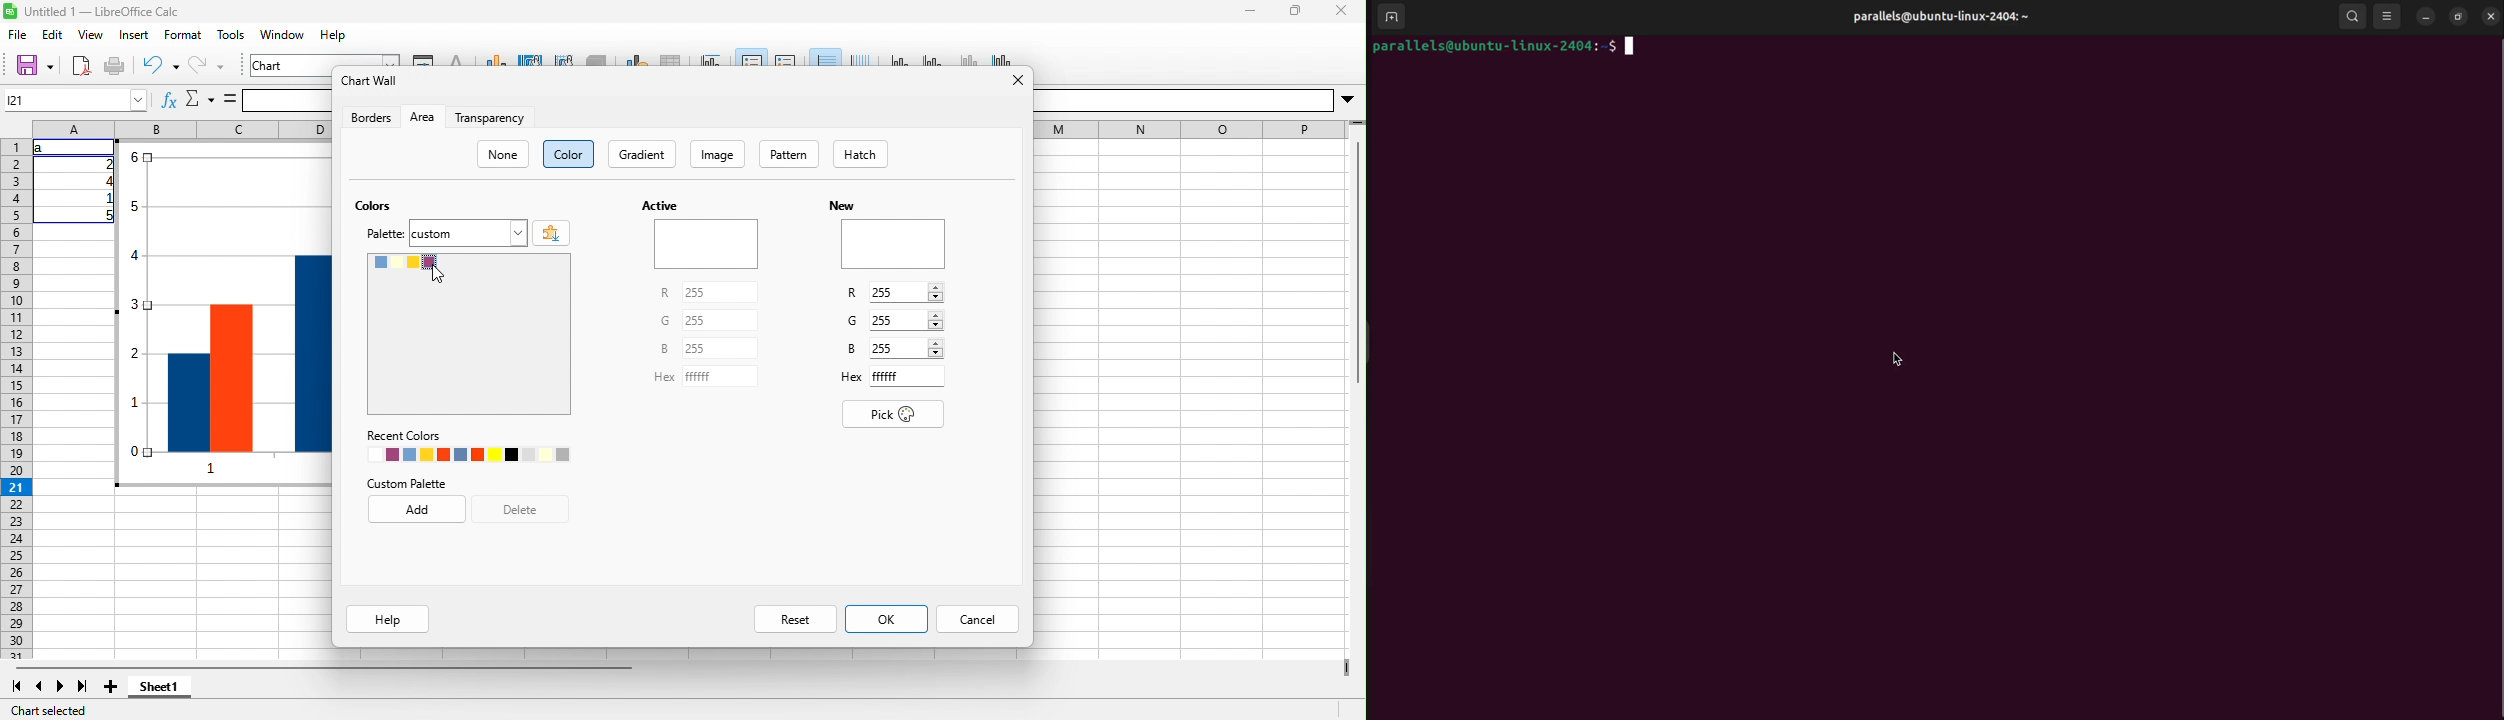 The height and width of the screenshot is (728, 2520). I want to click on EE EE I E—, so click(1191, 130).